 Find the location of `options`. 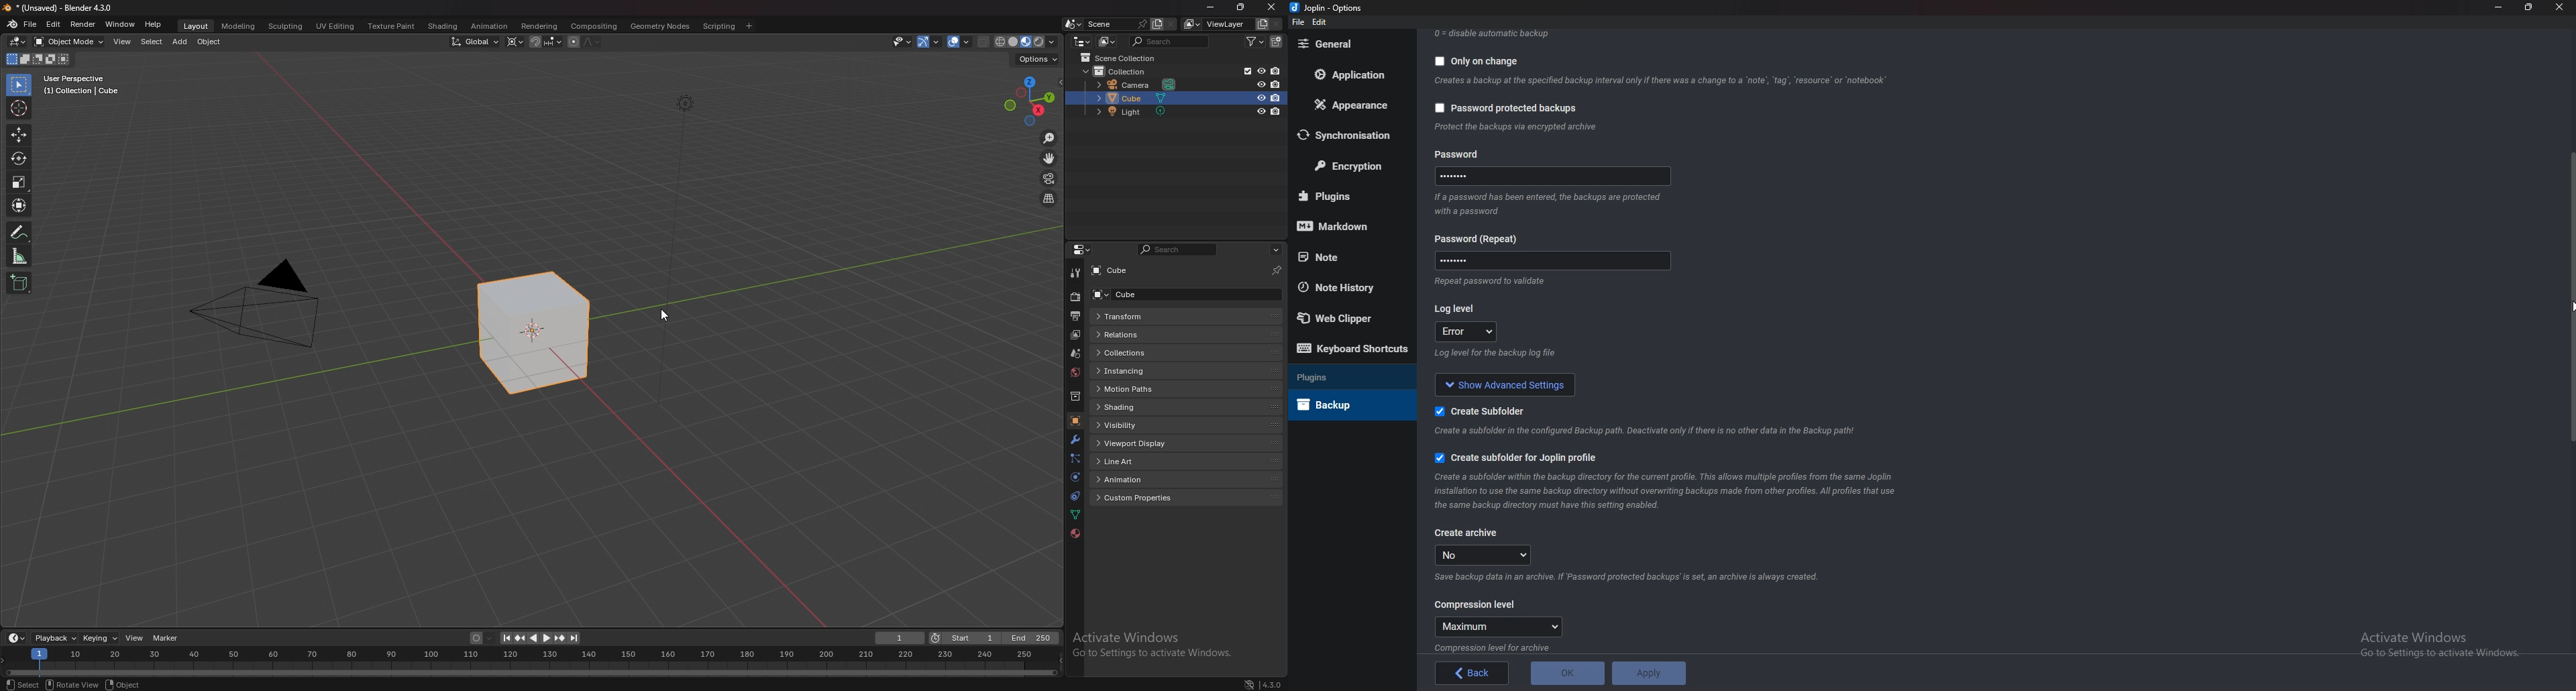

options is located at coordinates (1038, 60).